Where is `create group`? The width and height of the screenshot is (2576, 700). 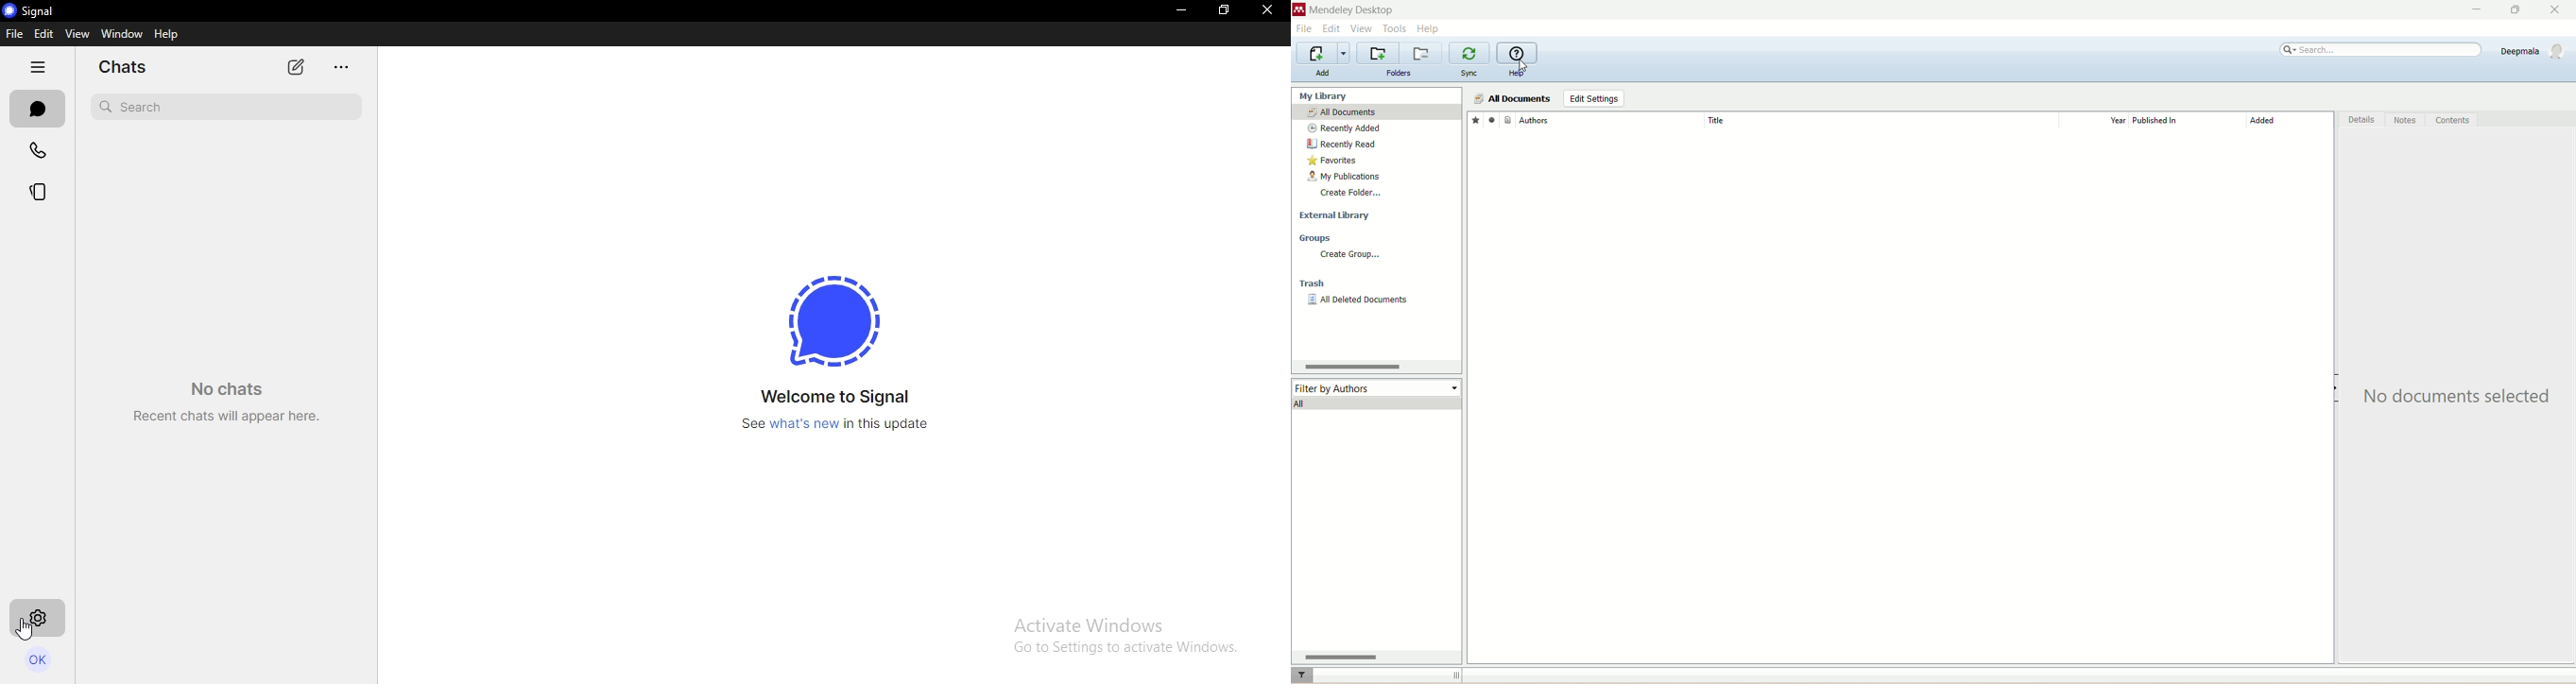 create group is located at coordinates (1352, 255).